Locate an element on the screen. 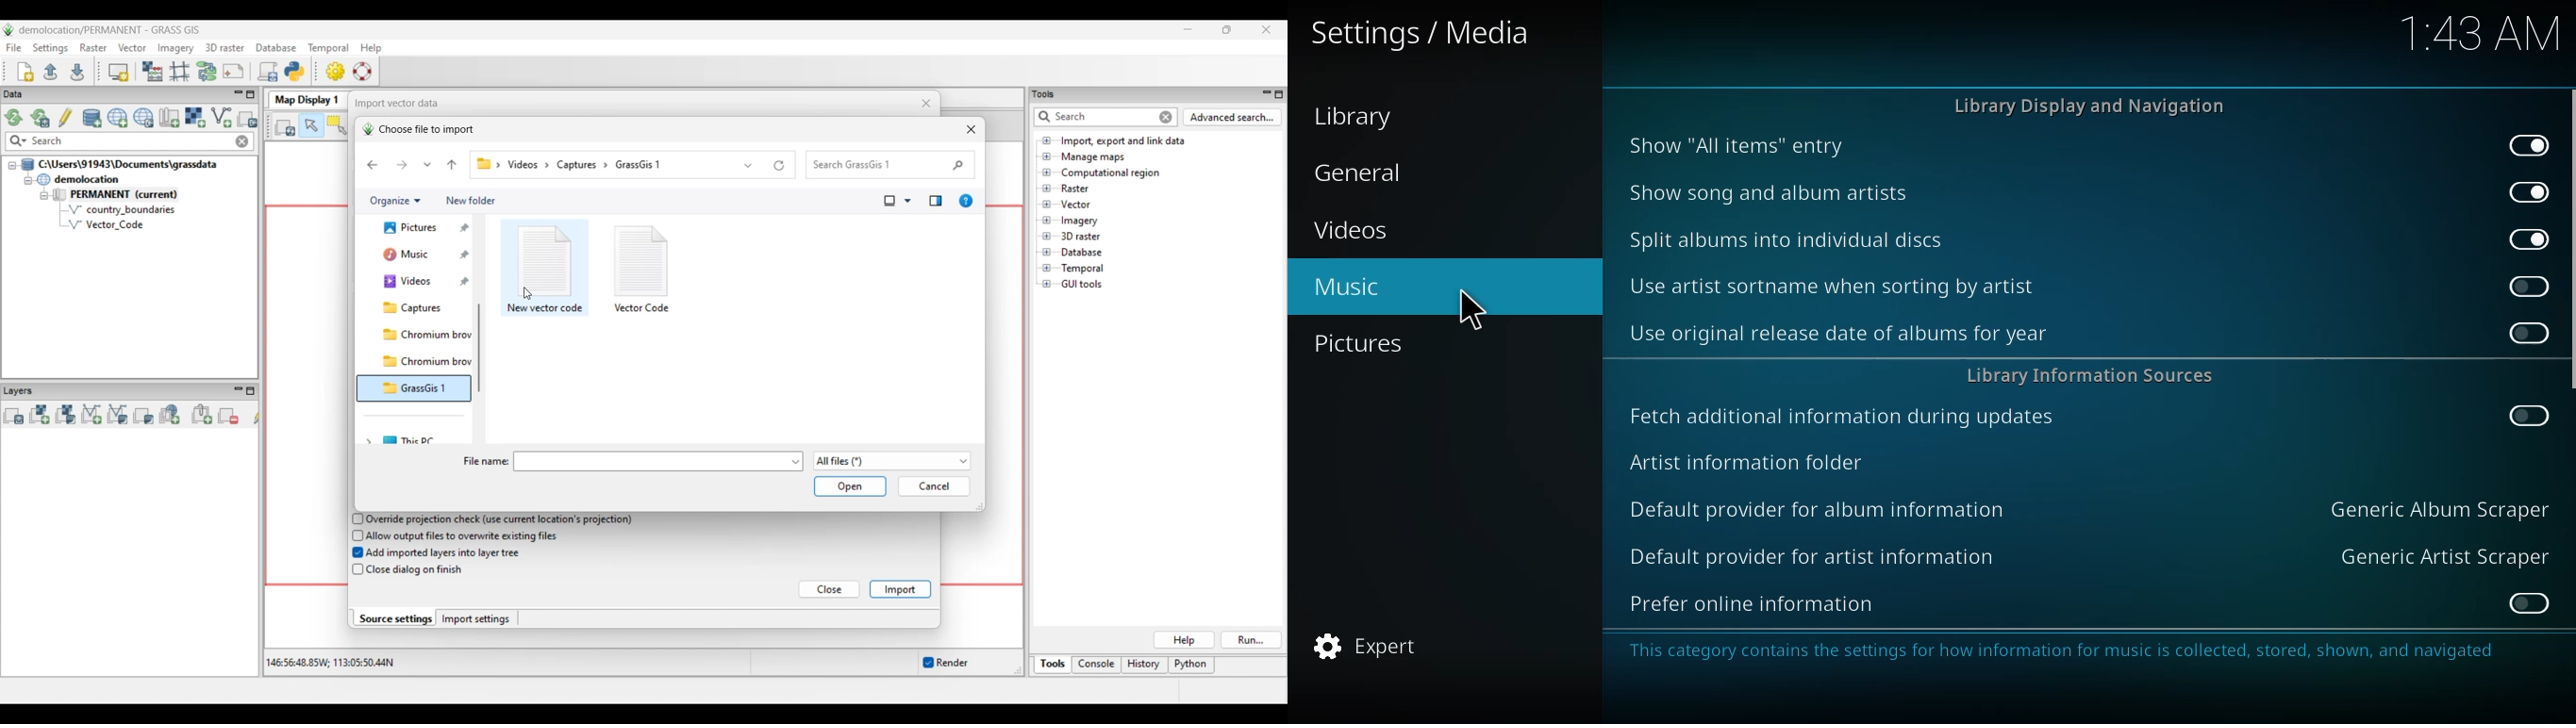 The width and height of the screenshot is (2576, 728). expert is located at coordinates (1365, 646).